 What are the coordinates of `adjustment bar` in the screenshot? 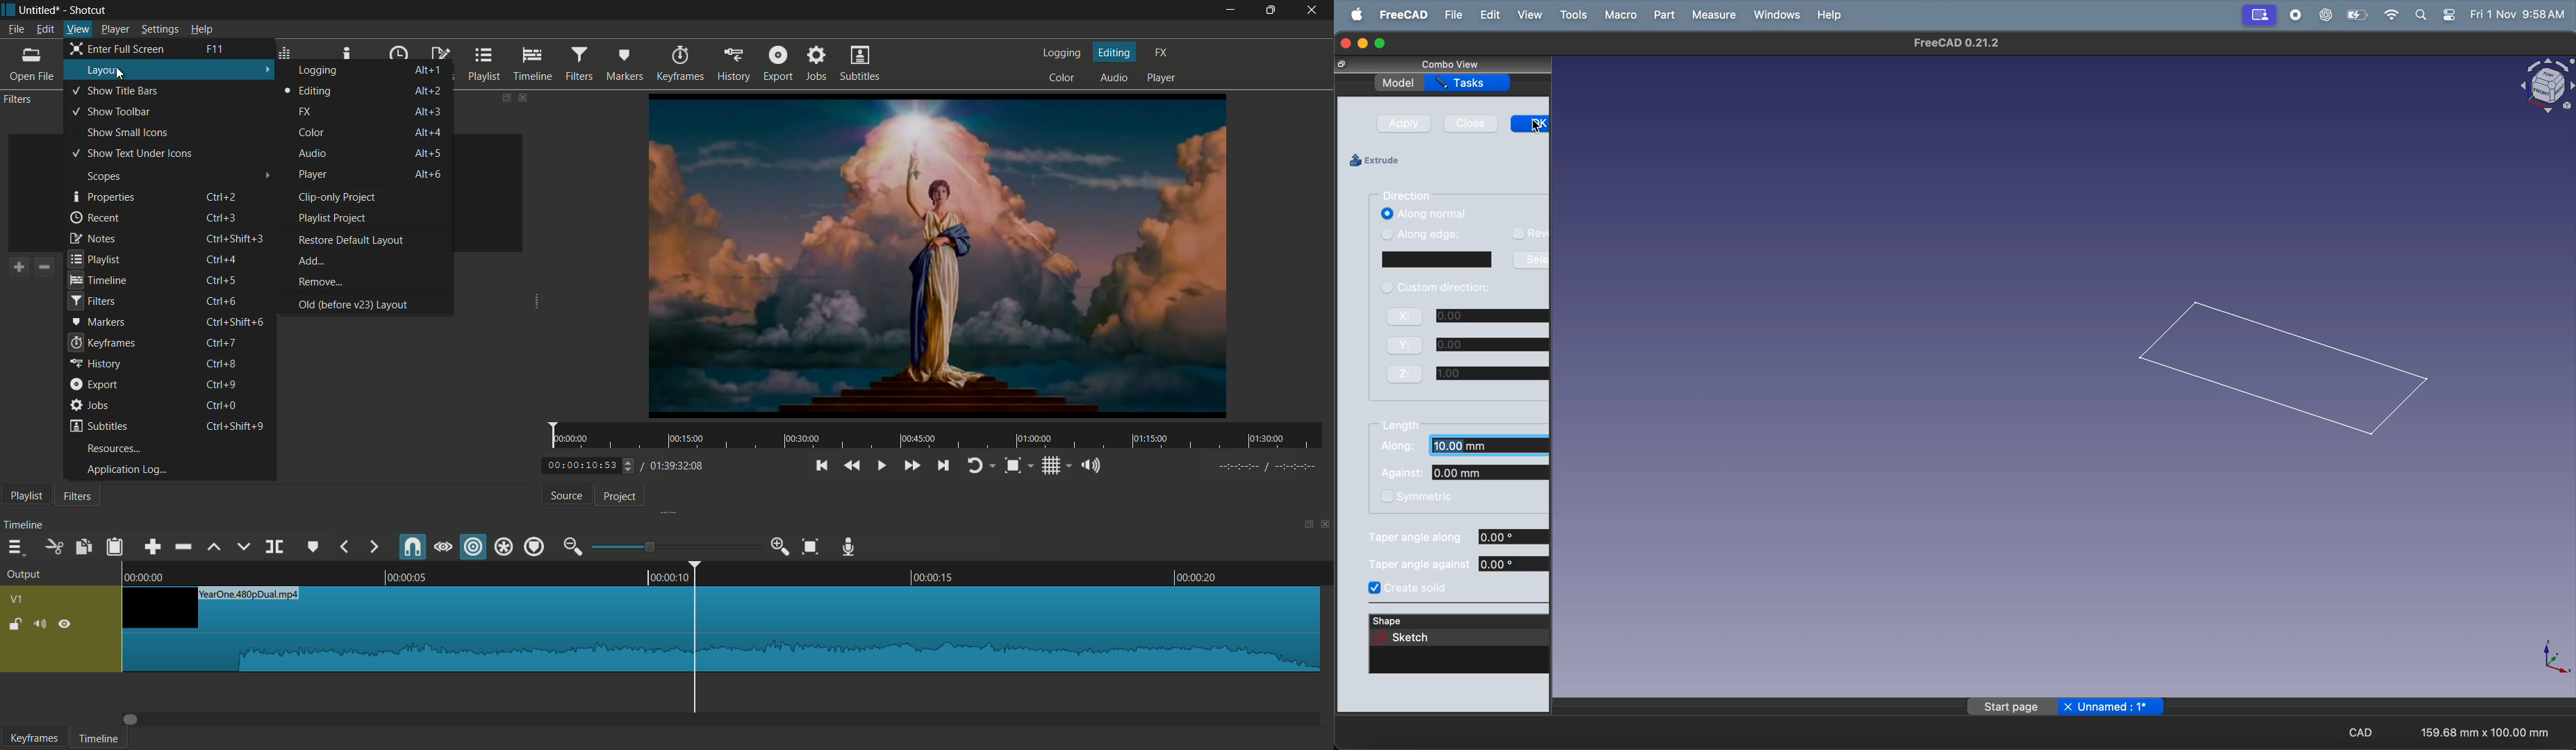 It's located at (674, 547).